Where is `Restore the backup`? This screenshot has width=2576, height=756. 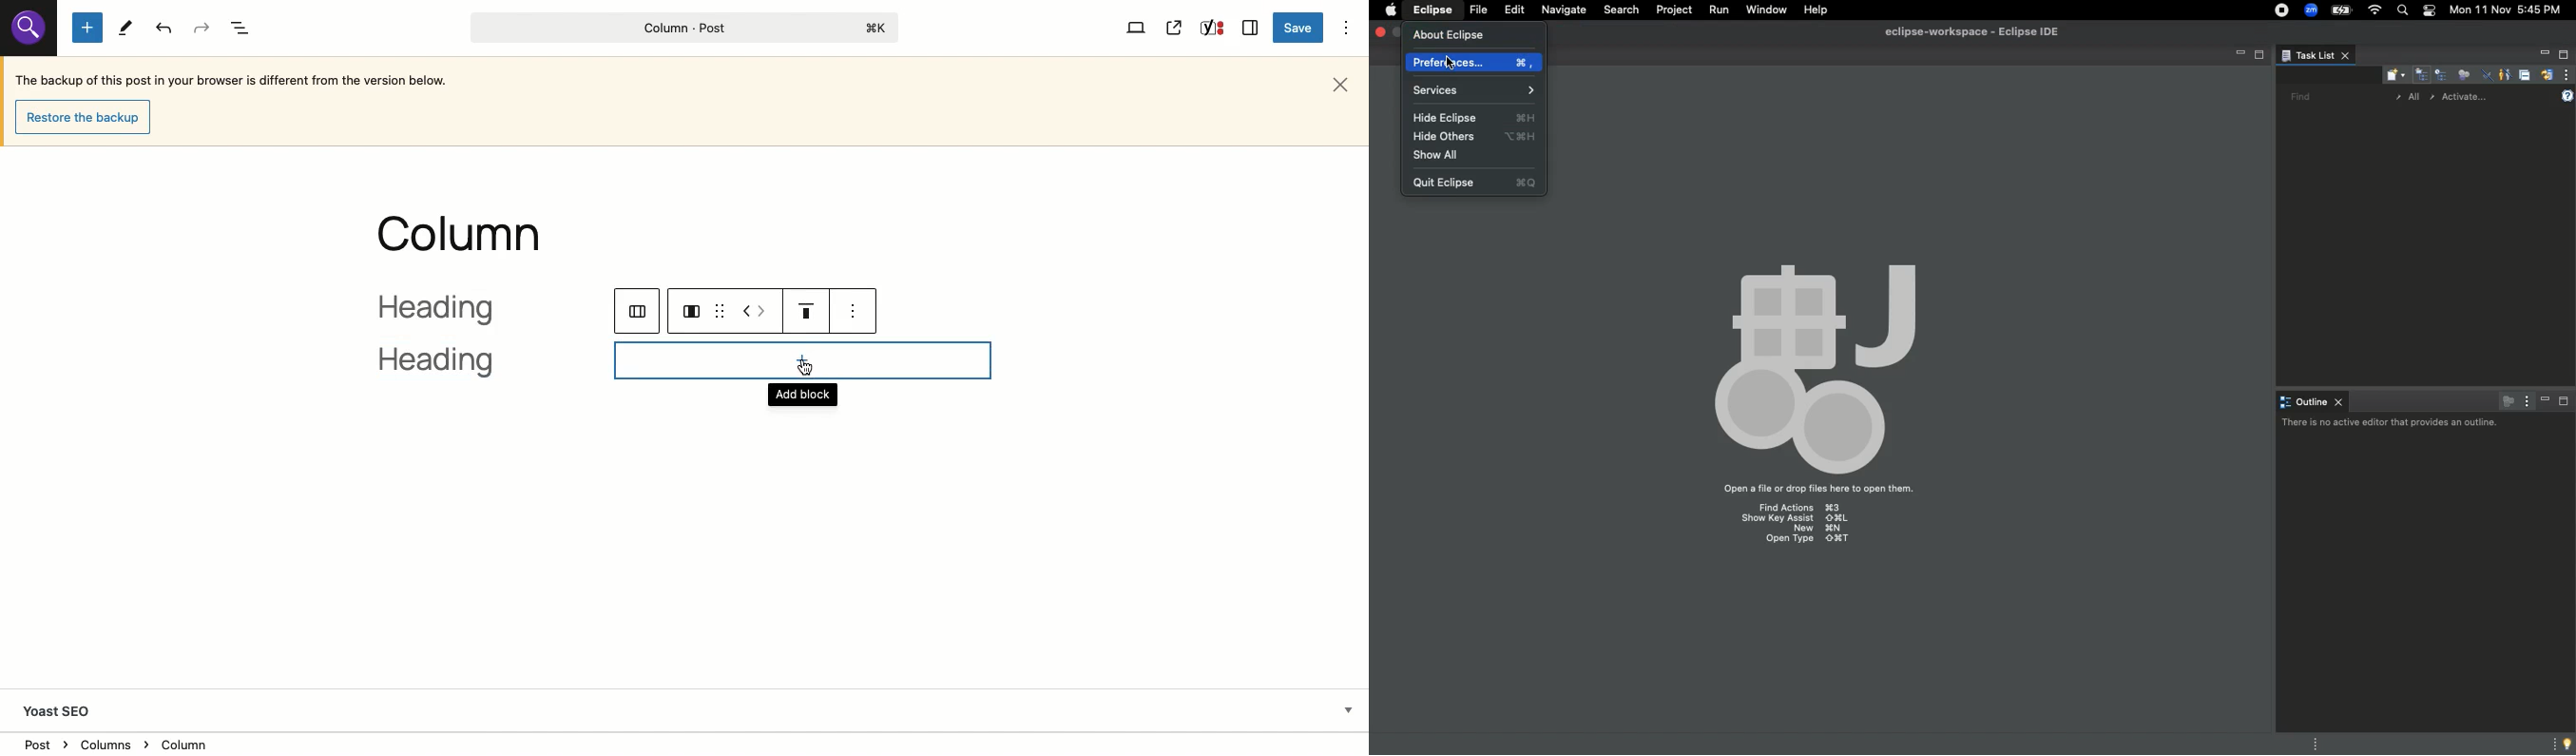 Restore the backup is located at coordinates (87, 118).